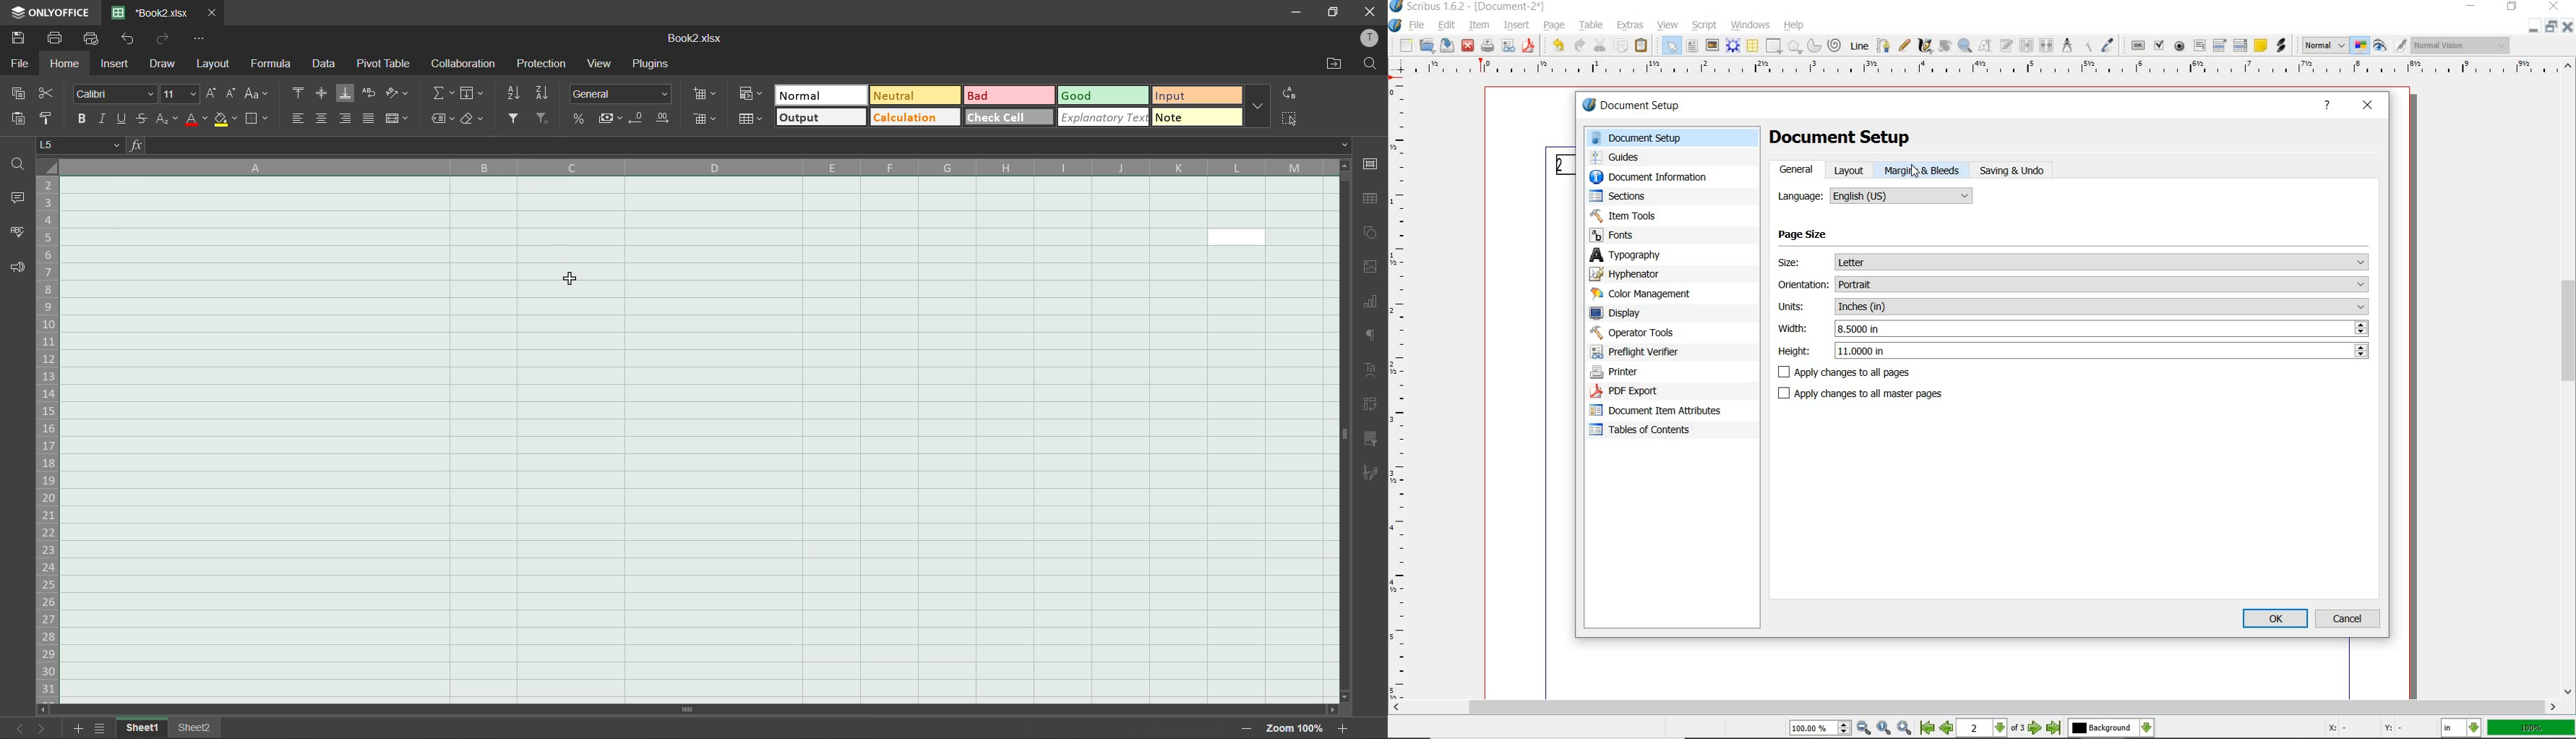 The width and height of the screenshot is (2576, 756). What do you see at coordinates (1447, 46) in the screenshot?
I see `save` at bounding box center [1447, 46].